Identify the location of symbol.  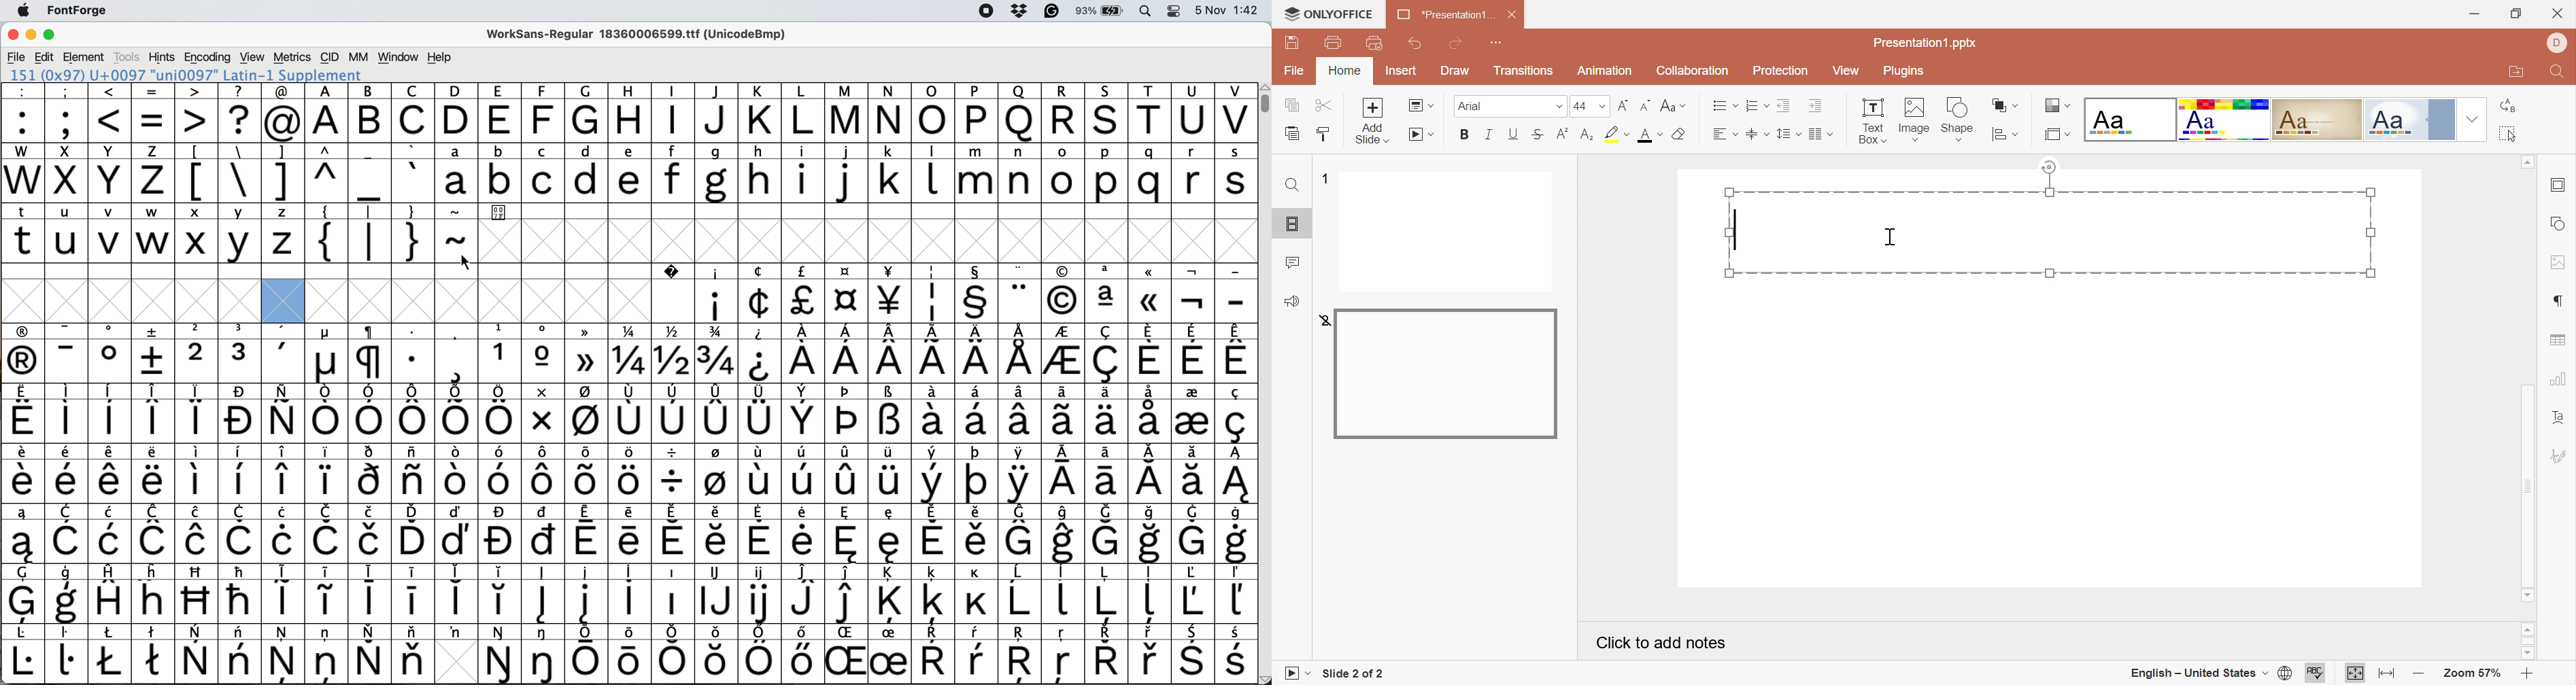
(1151, 474).